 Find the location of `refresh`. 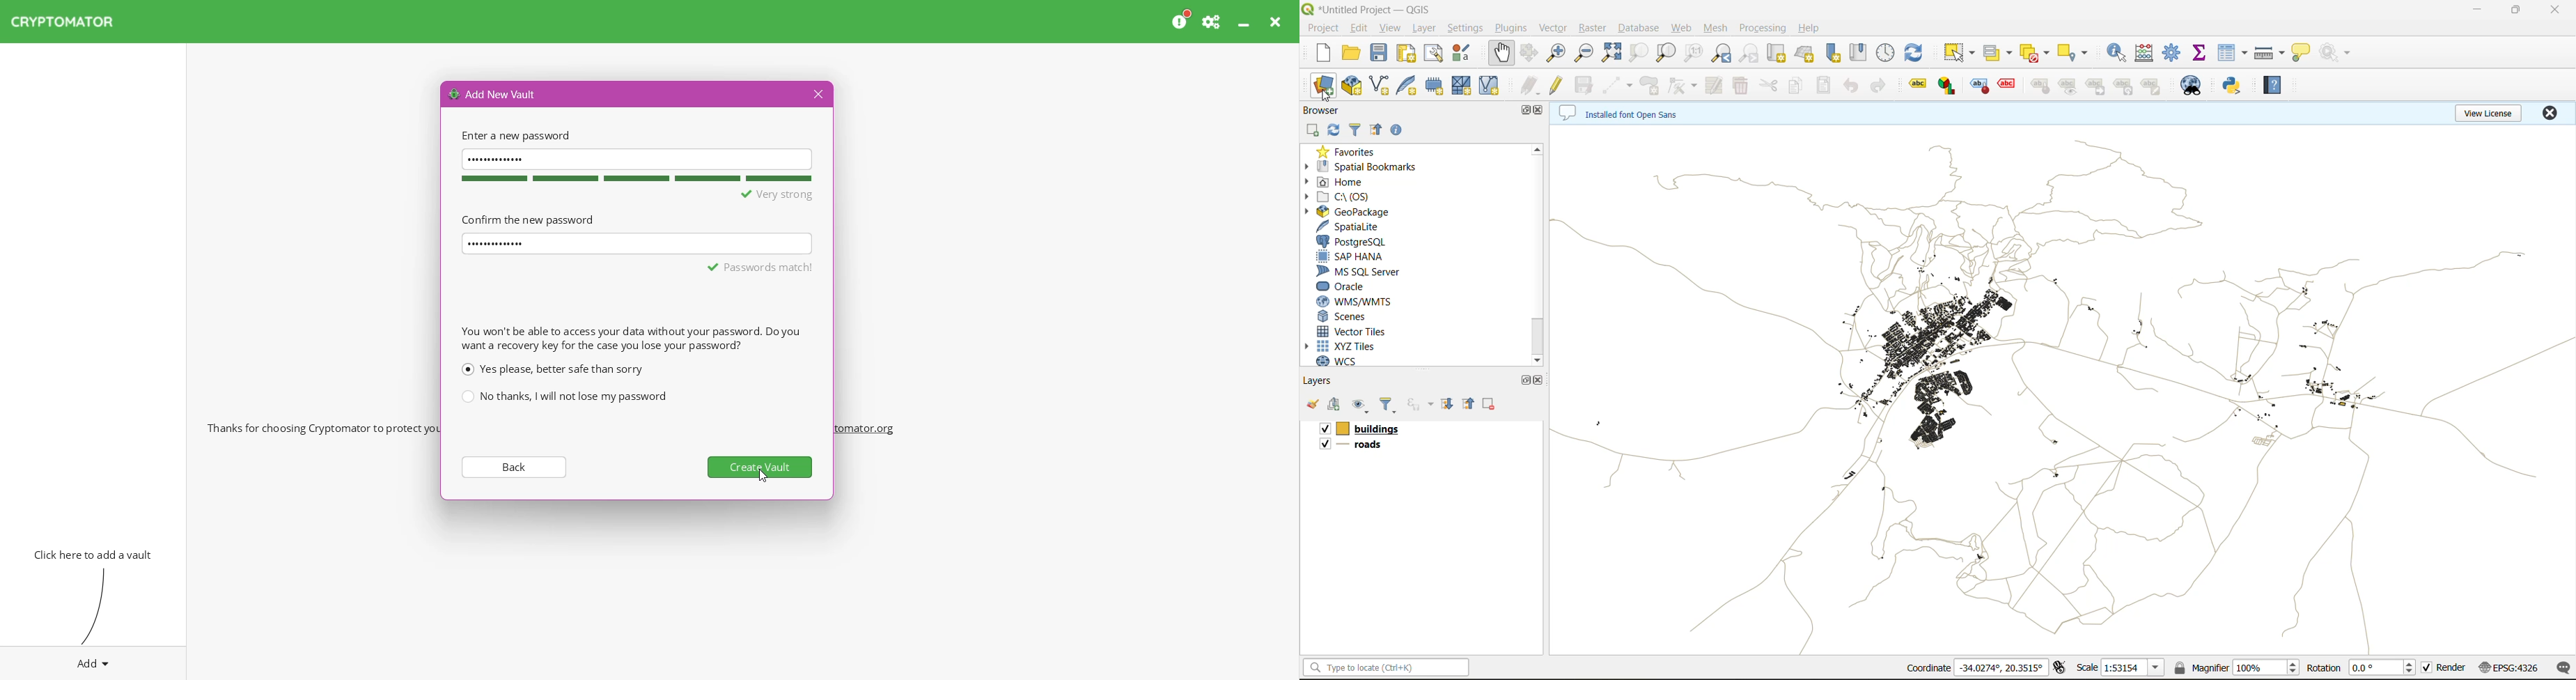

refresh is located at coordinates (1331, 132).